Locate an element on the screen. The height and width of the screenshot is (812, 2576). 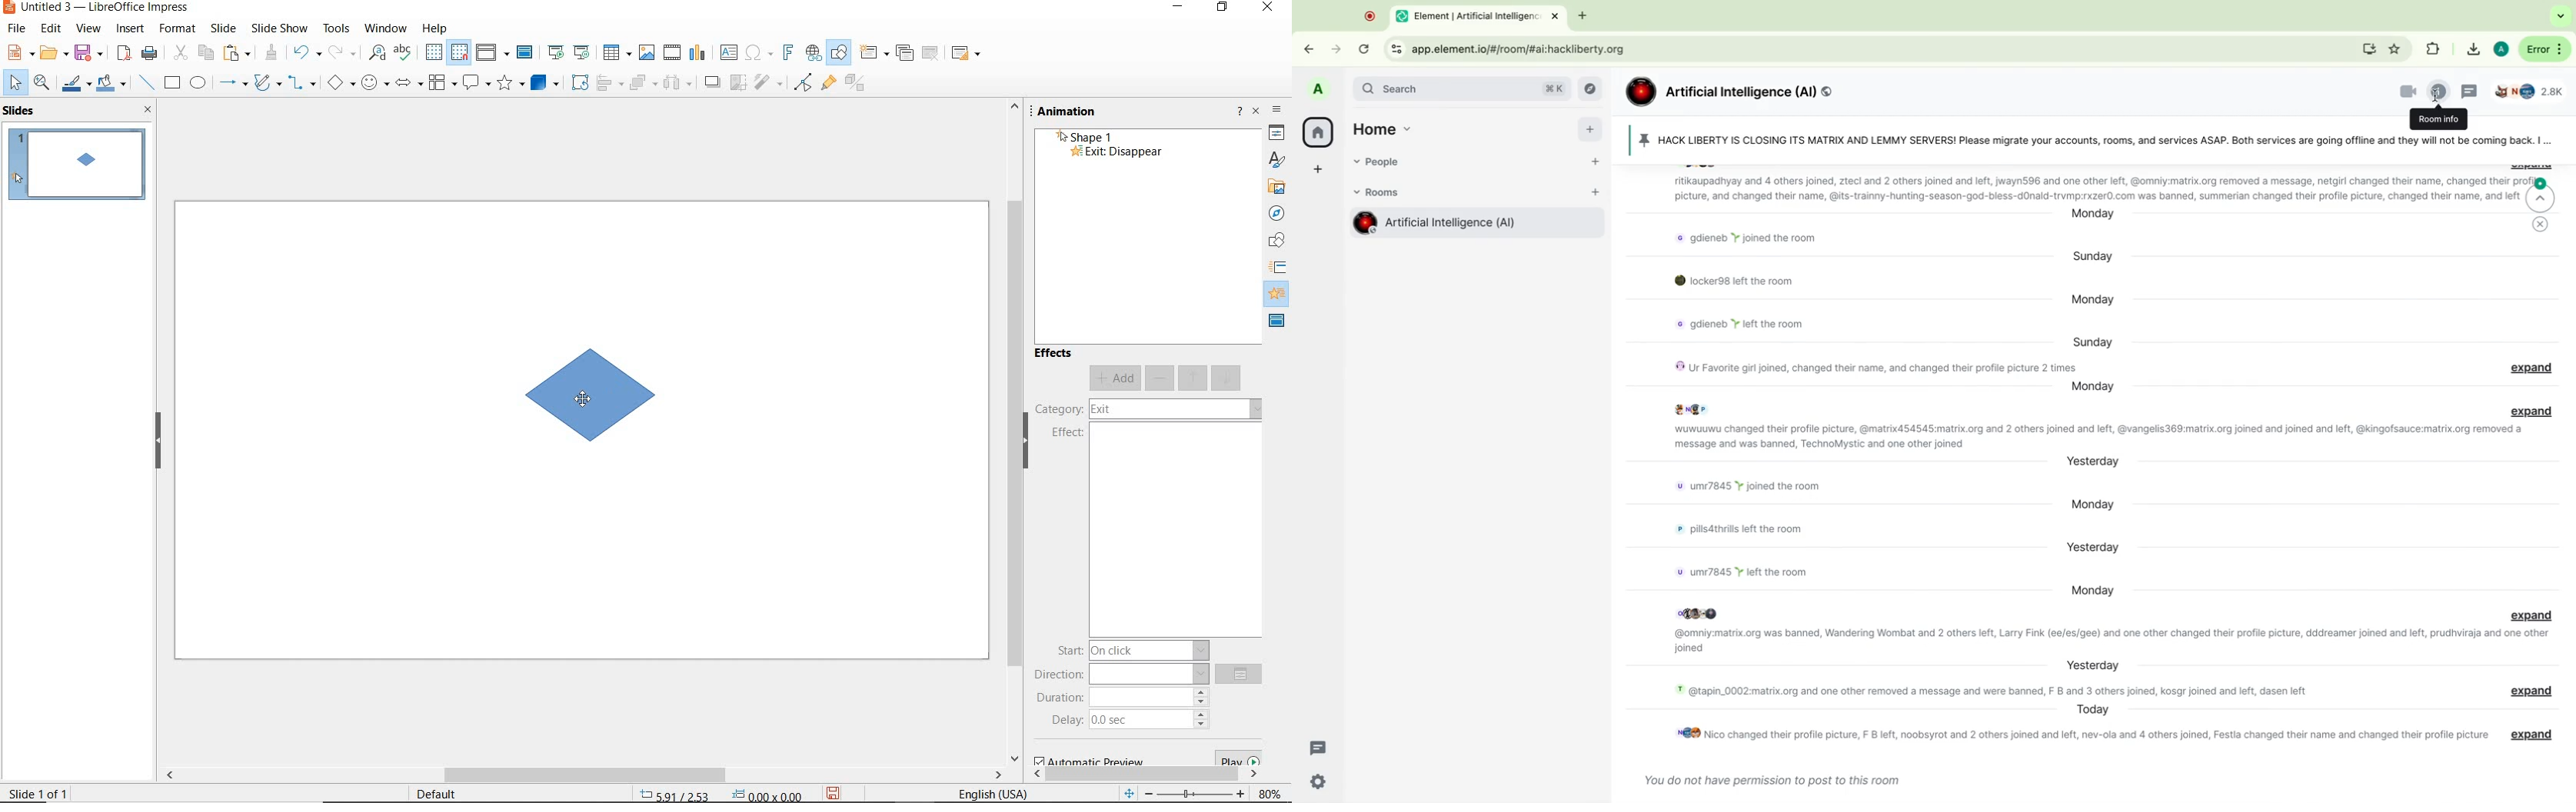
threads is located at coordinates (1319, 748).